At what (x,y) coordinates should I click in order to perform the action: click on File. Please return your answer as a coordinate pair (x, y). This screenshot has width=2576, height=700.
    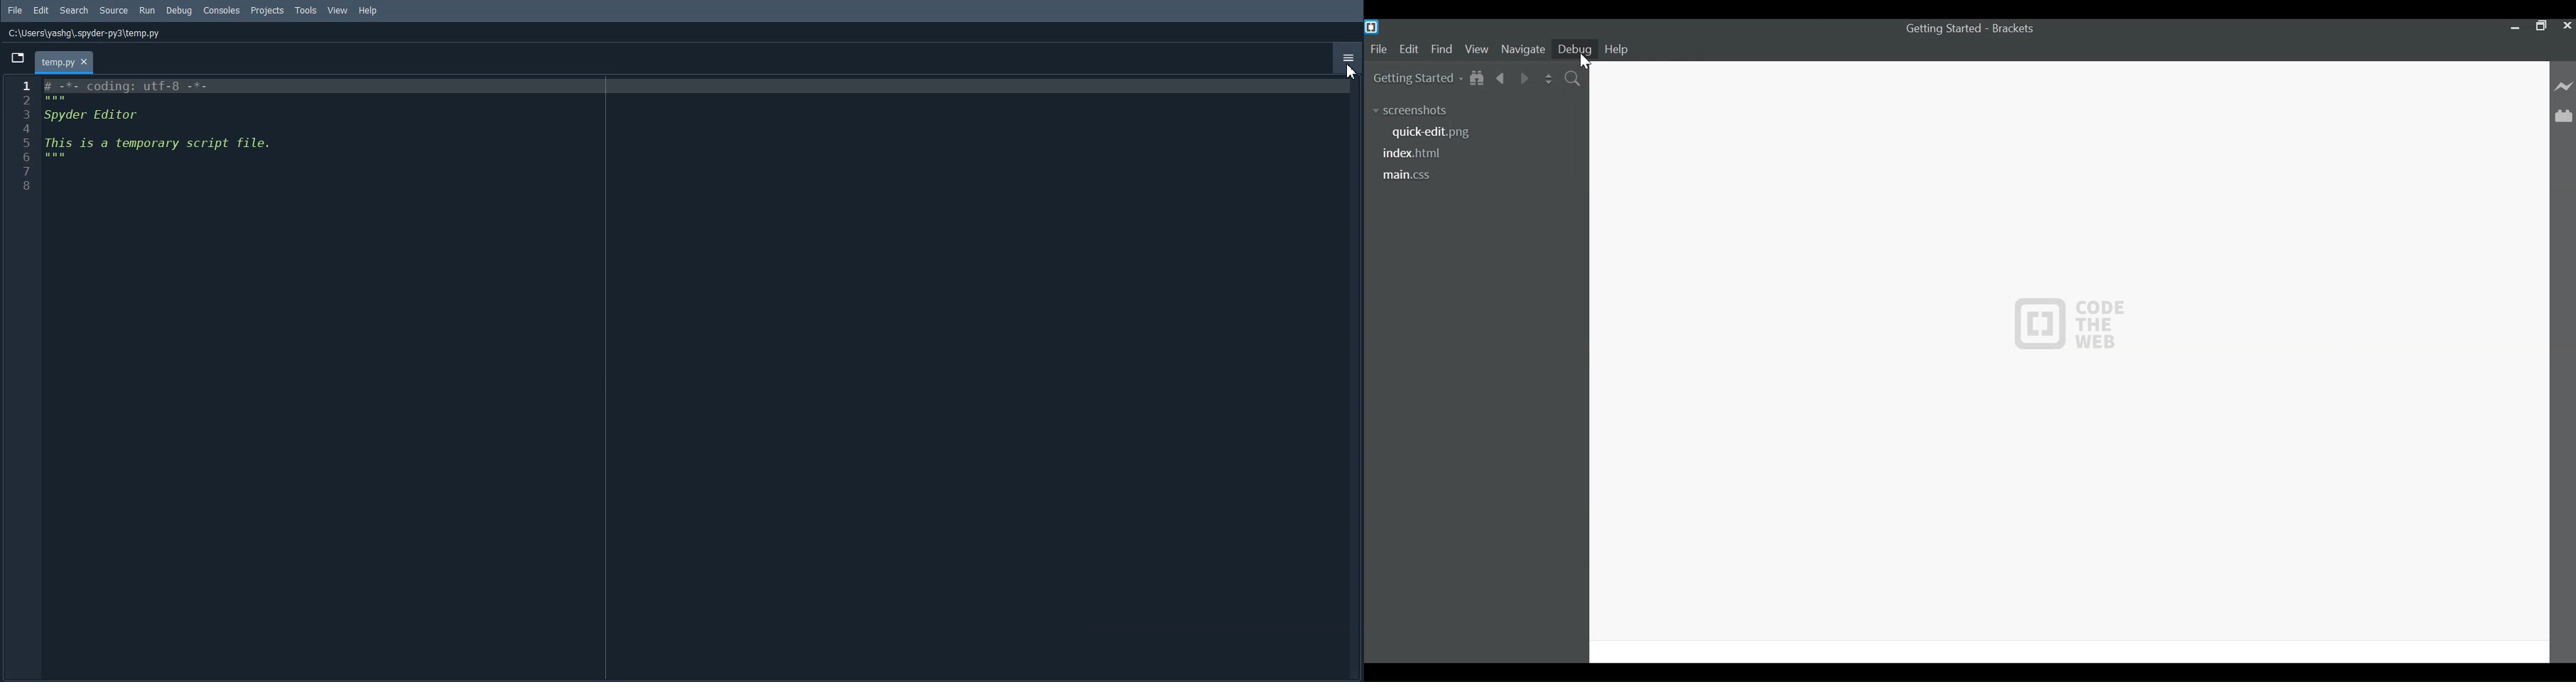
    Looking at the image, I should click on (1379, 50).